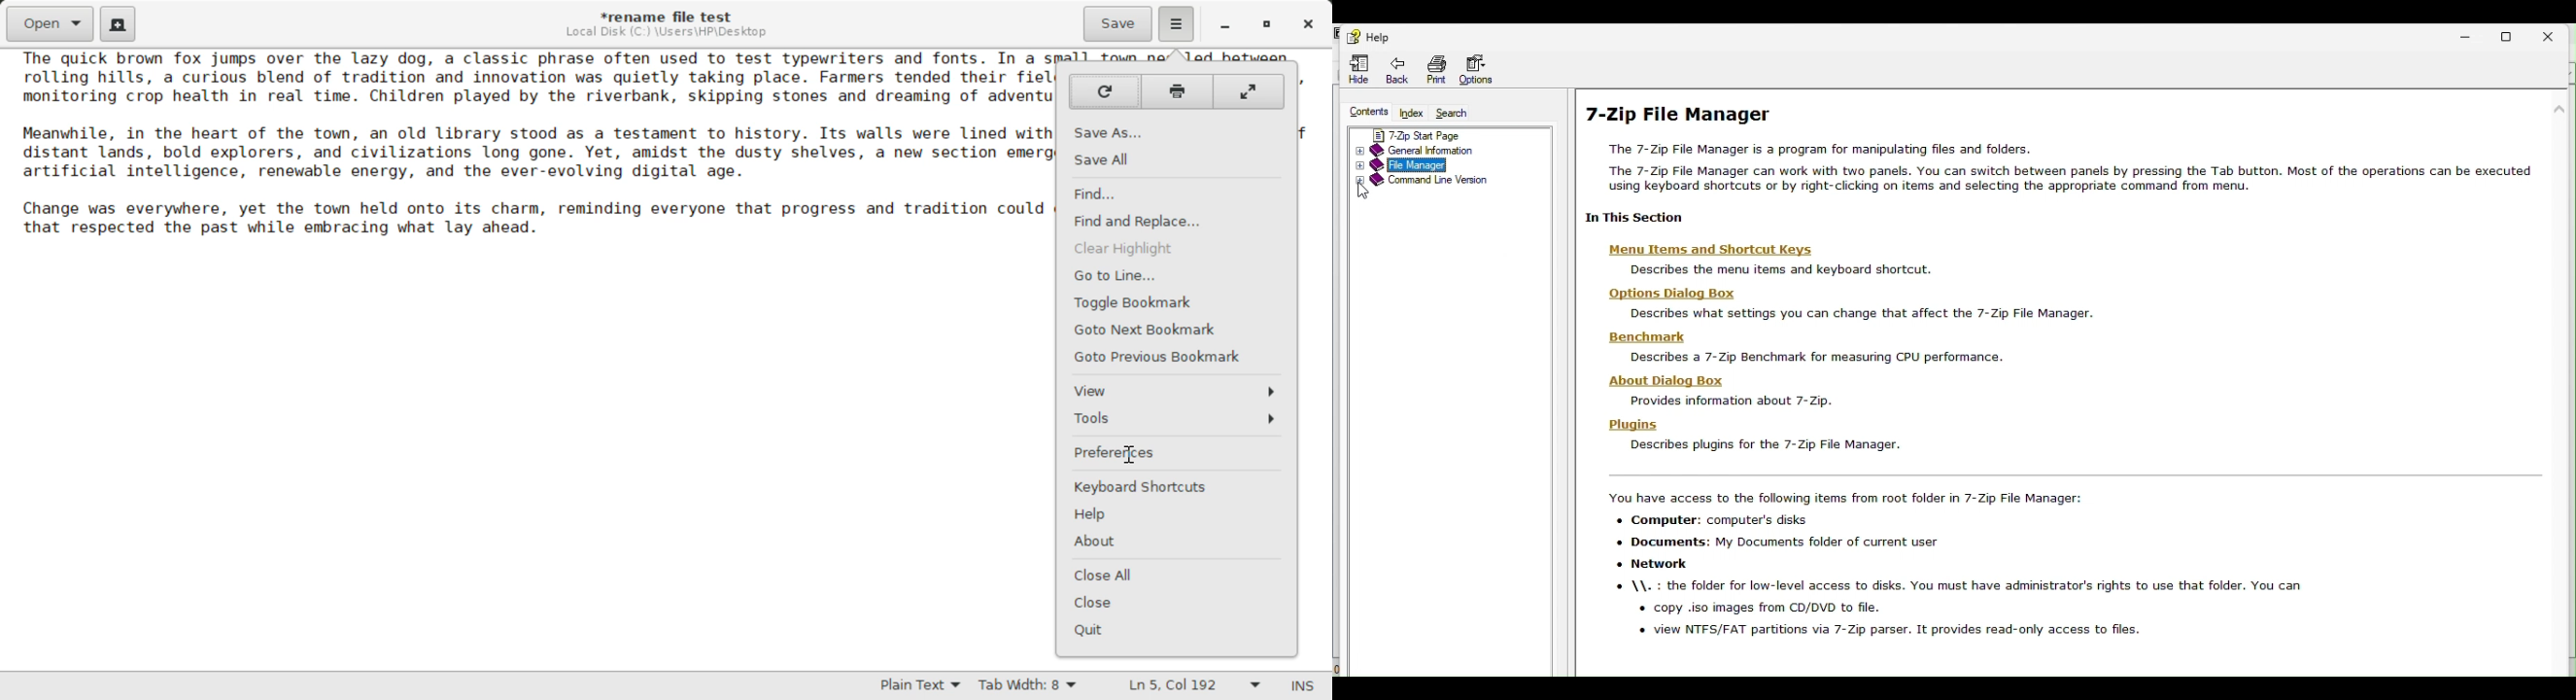 This screenshot has width=2576, height=700. I want to click on scroll bar, so click(2558, 303).